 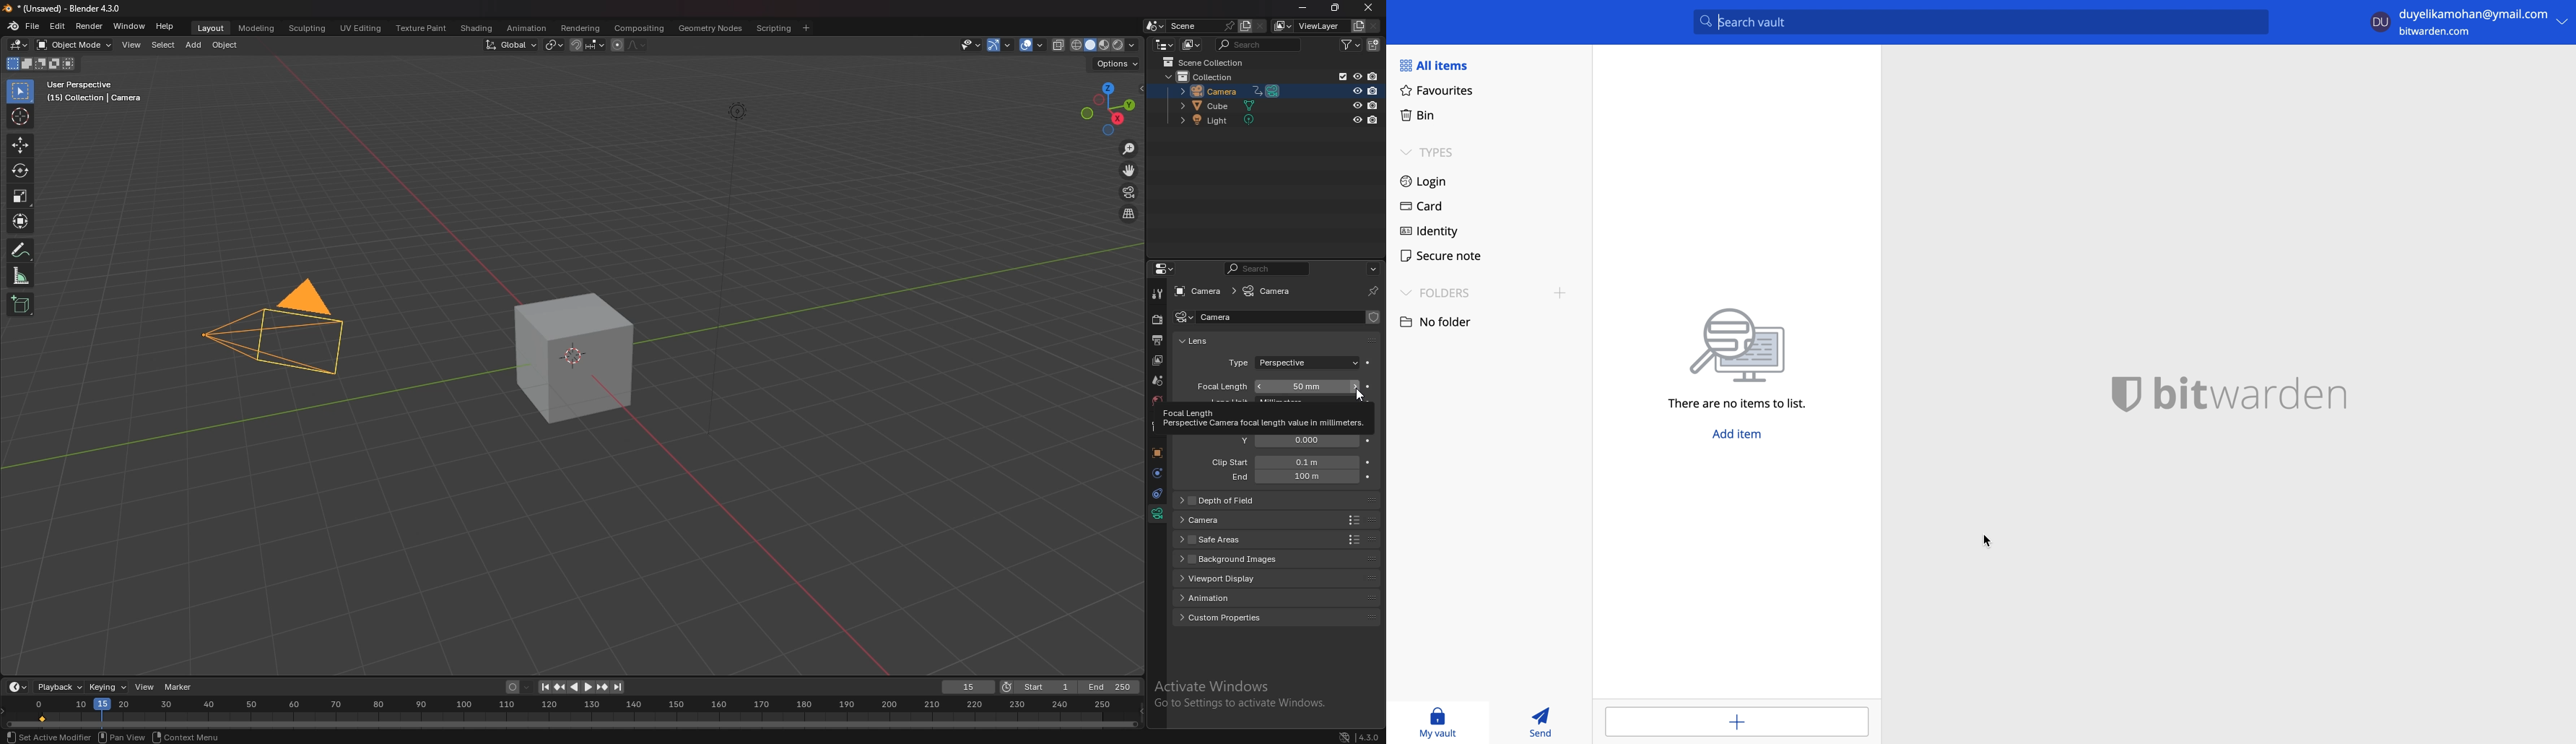 What do you see at coordinates (636, 45) in the screenshot?
I see `proportional editing falloff` at bounding box center [636, 45].